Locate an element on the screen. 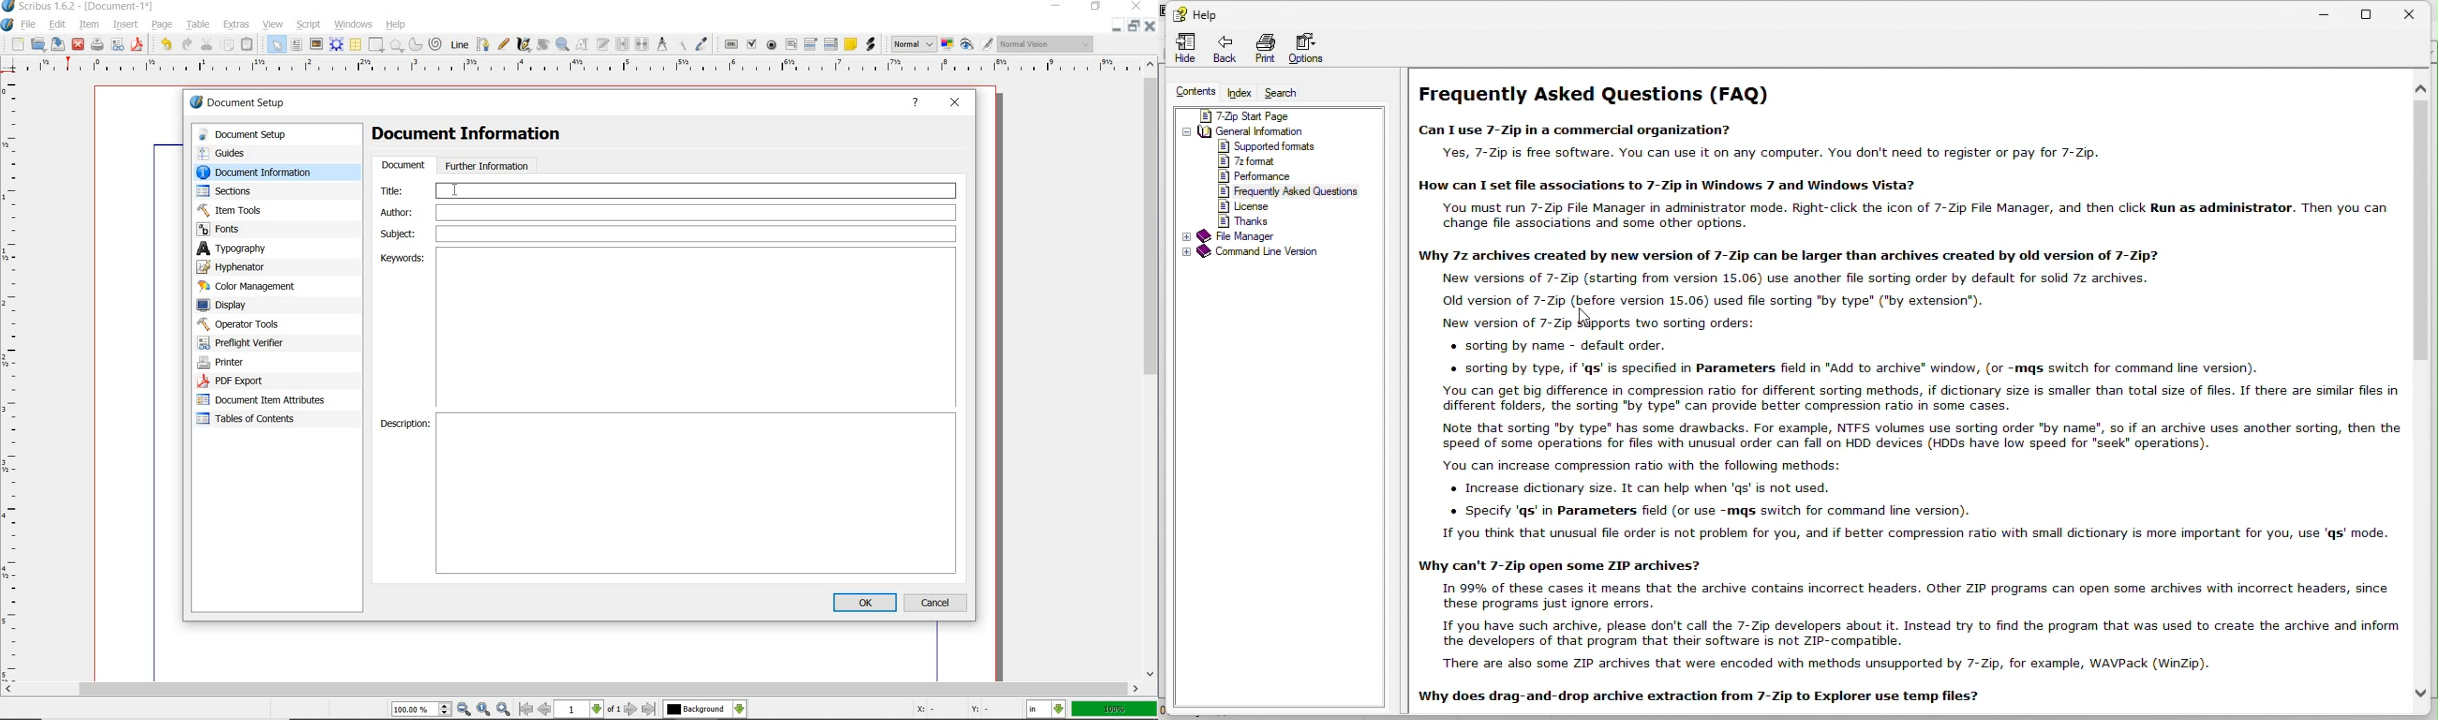 This screenshot has height=728, width=2464. table is located at coordinates (199, 24).